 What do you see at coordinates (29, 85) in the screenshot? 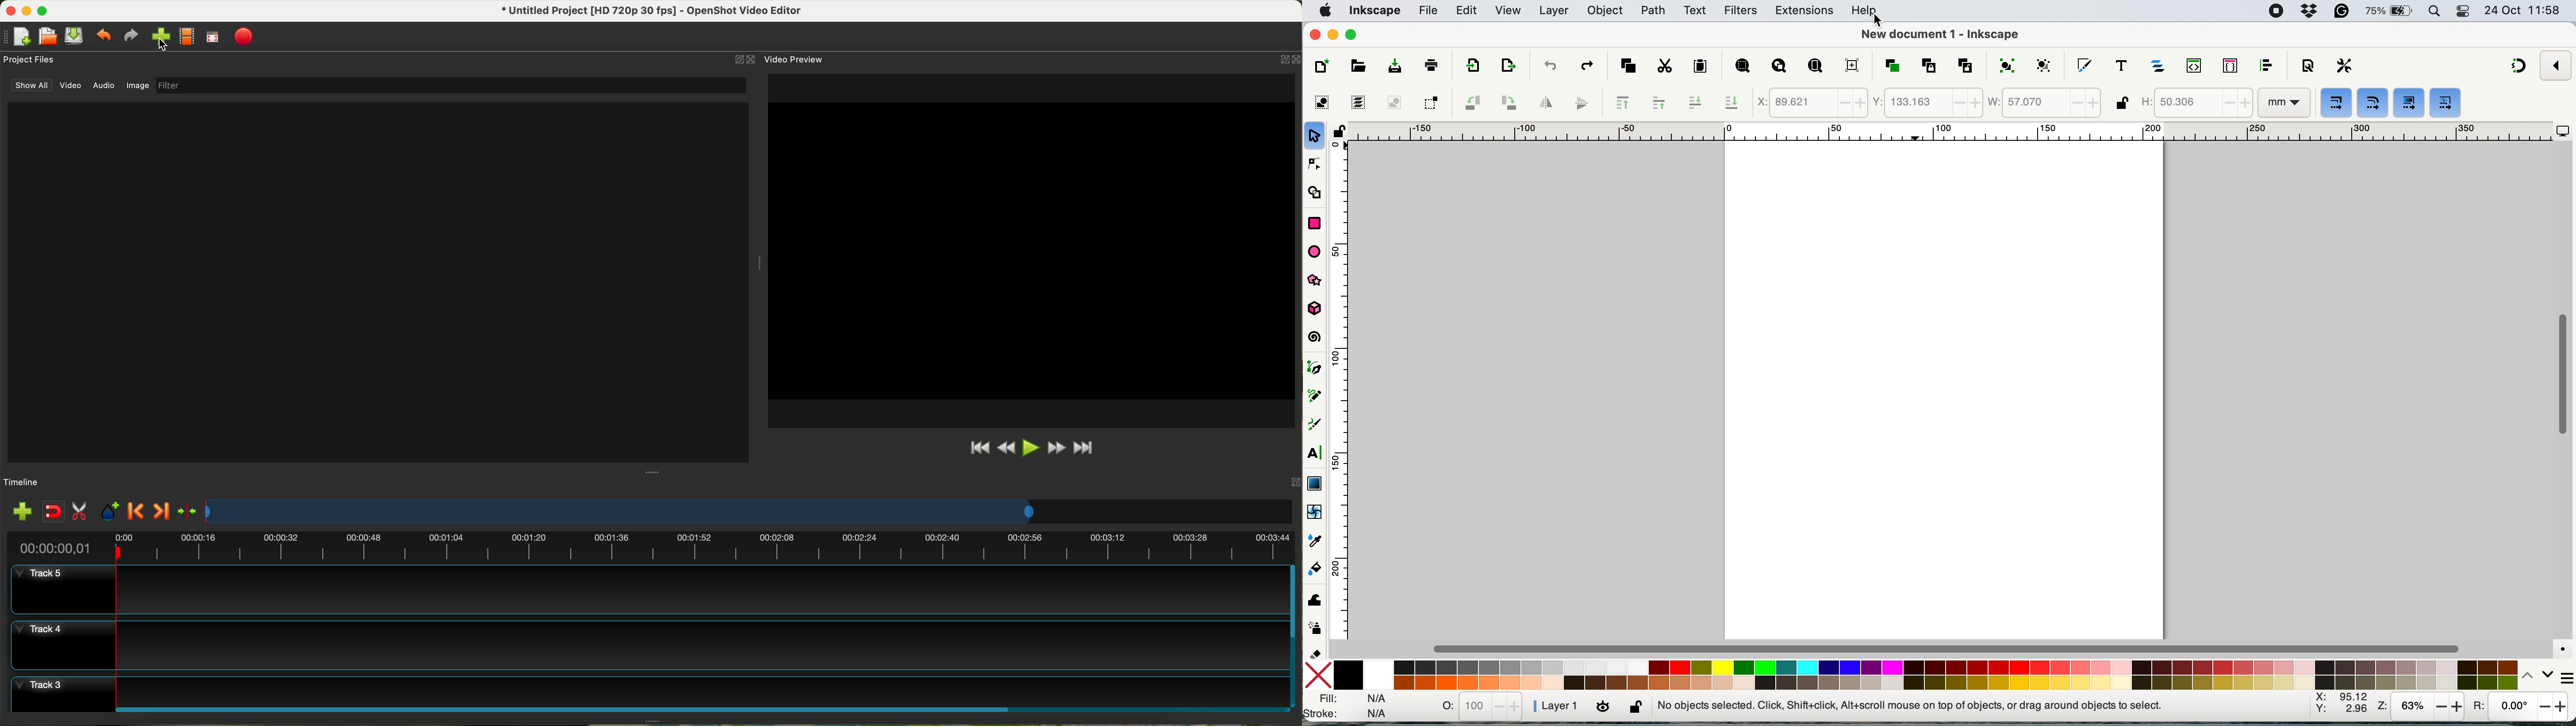
I see `show all` at bounding box center [29, 85].